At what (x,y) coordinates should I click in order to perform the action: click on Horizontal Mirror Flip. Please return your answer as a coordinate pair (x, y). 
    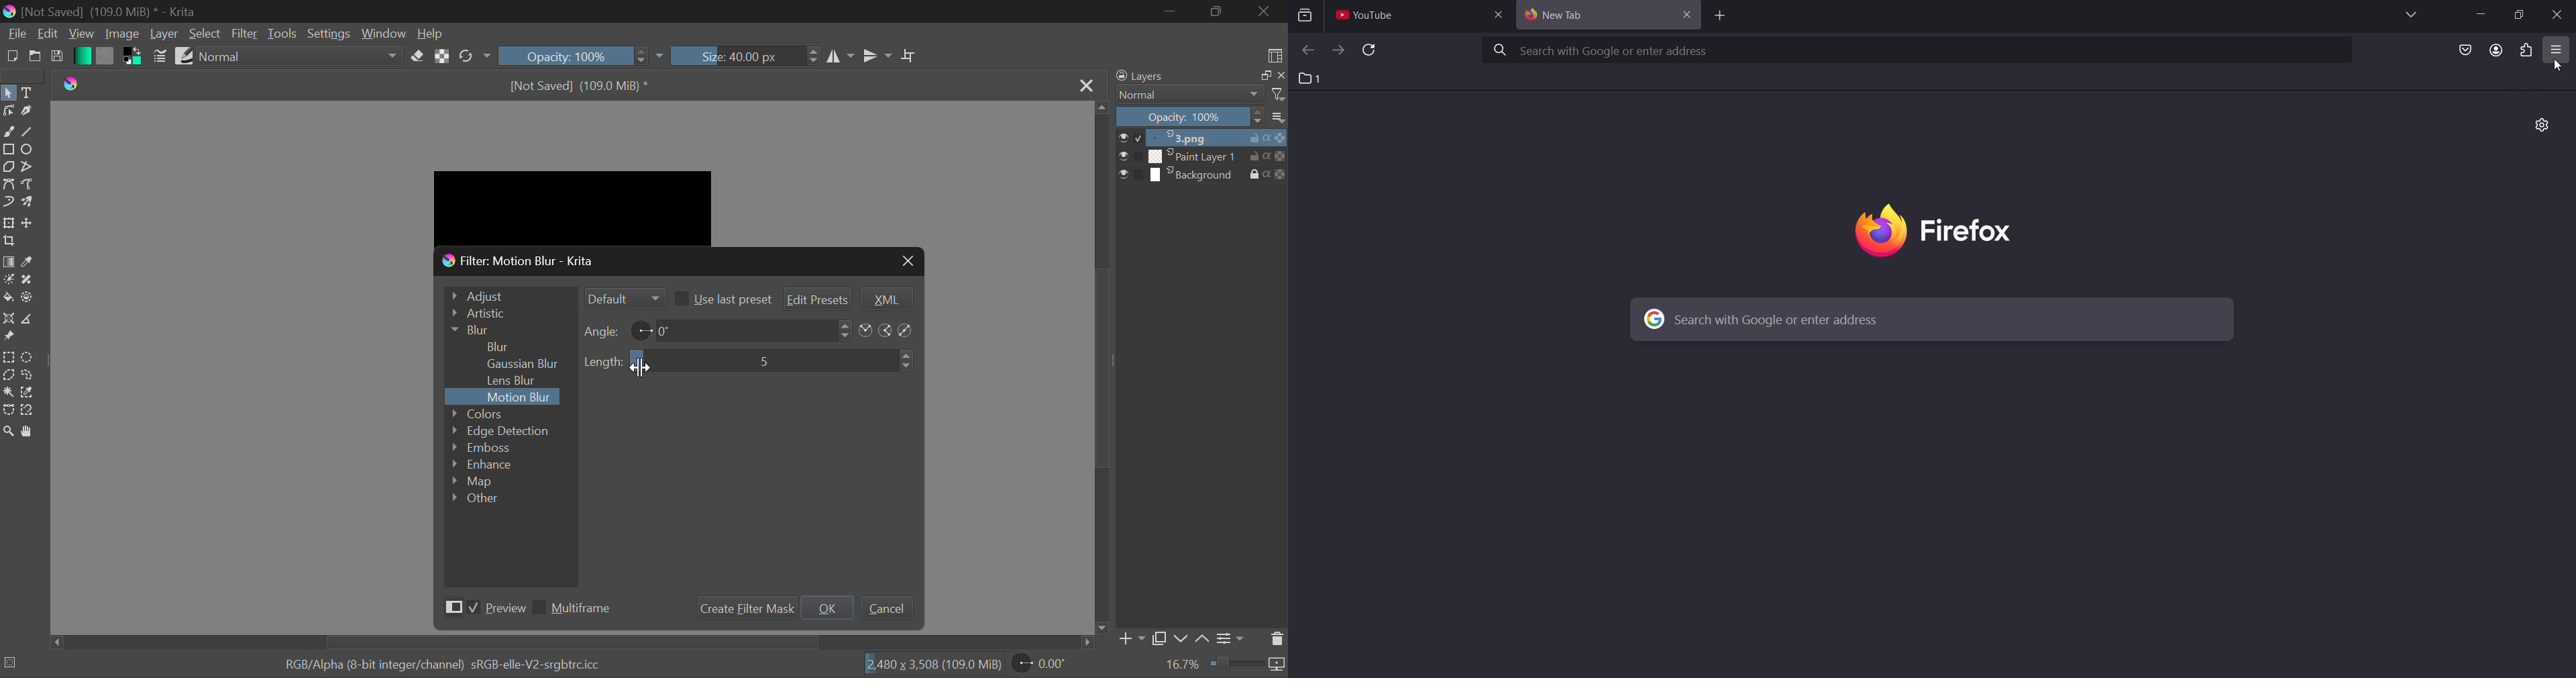
    Looking at the image, I should click on (877, 55).